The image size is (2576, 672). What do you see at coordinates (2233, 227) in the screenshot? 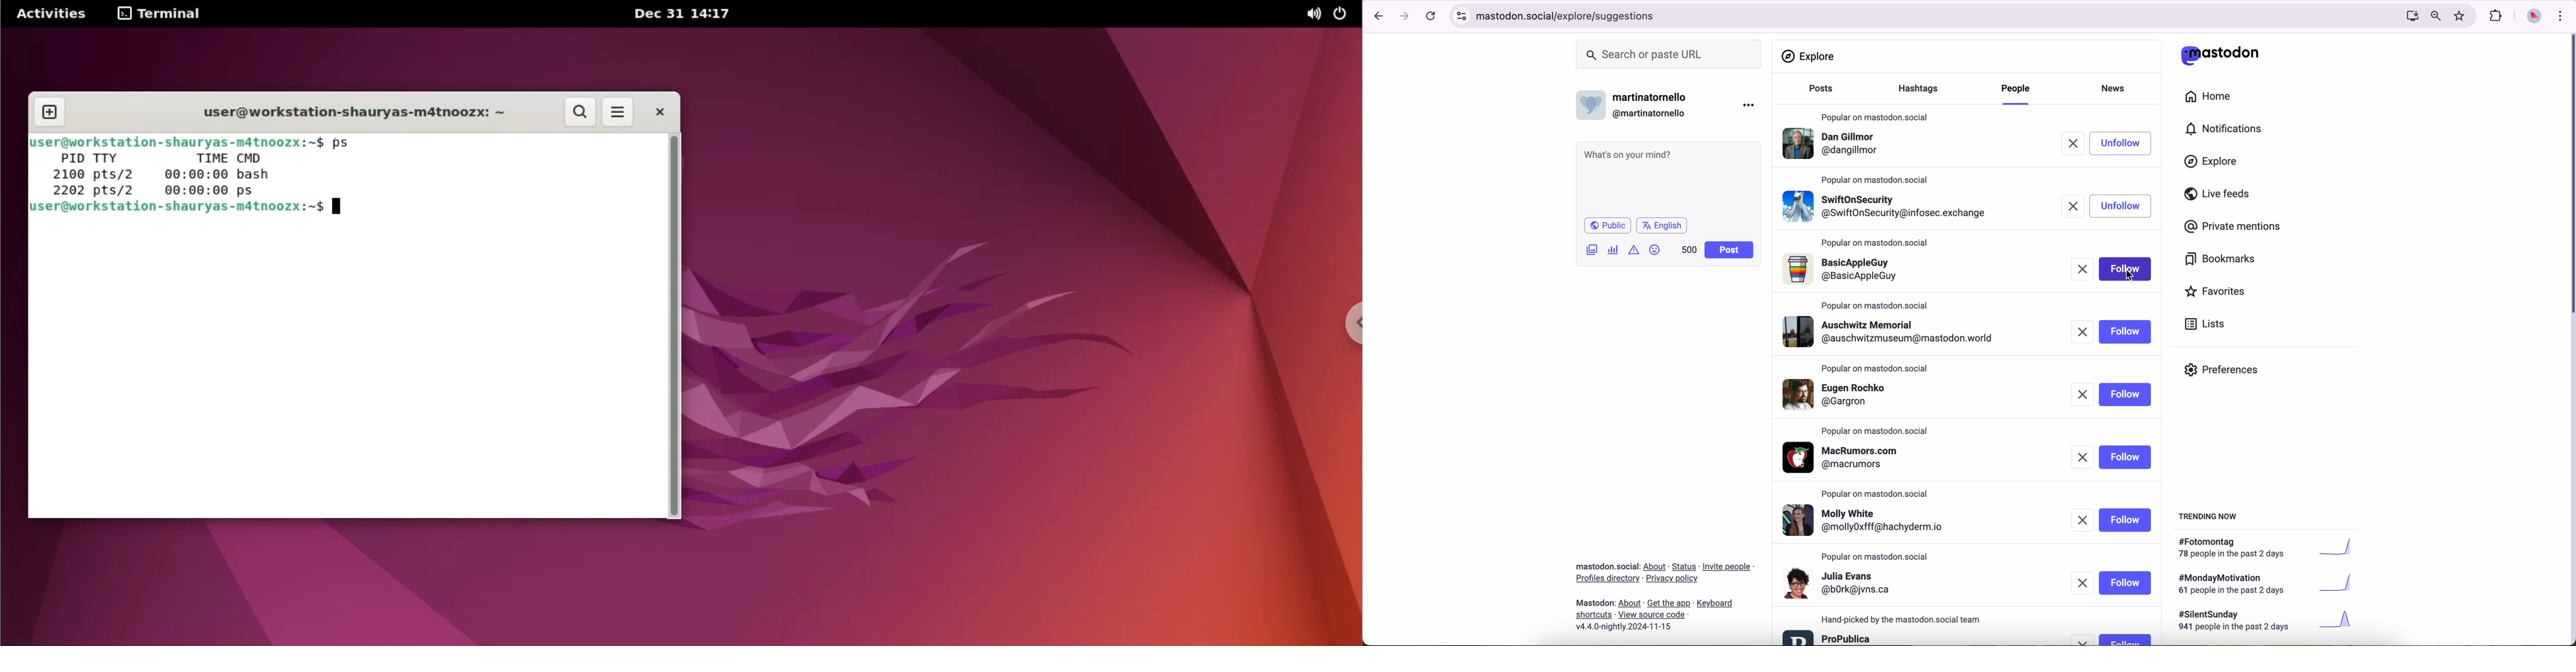
I see `private mentions` at bounding box center [2233, 227].